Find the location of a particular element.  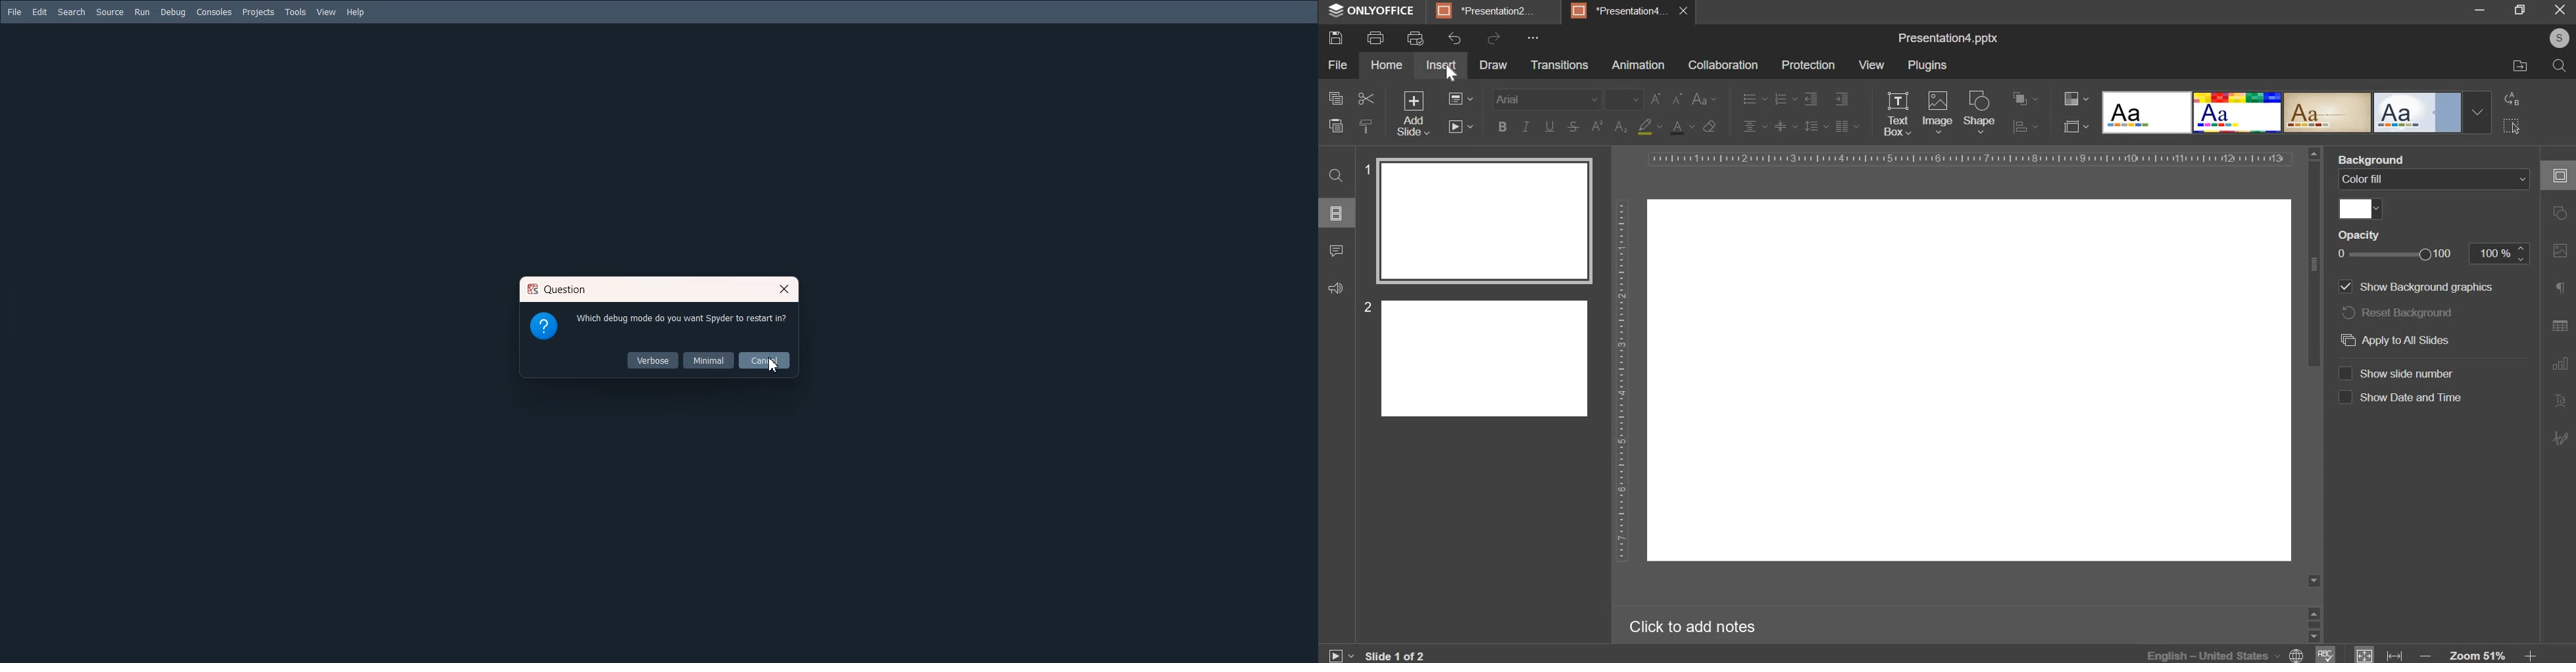

paste is located at coordinates (1335, 125).